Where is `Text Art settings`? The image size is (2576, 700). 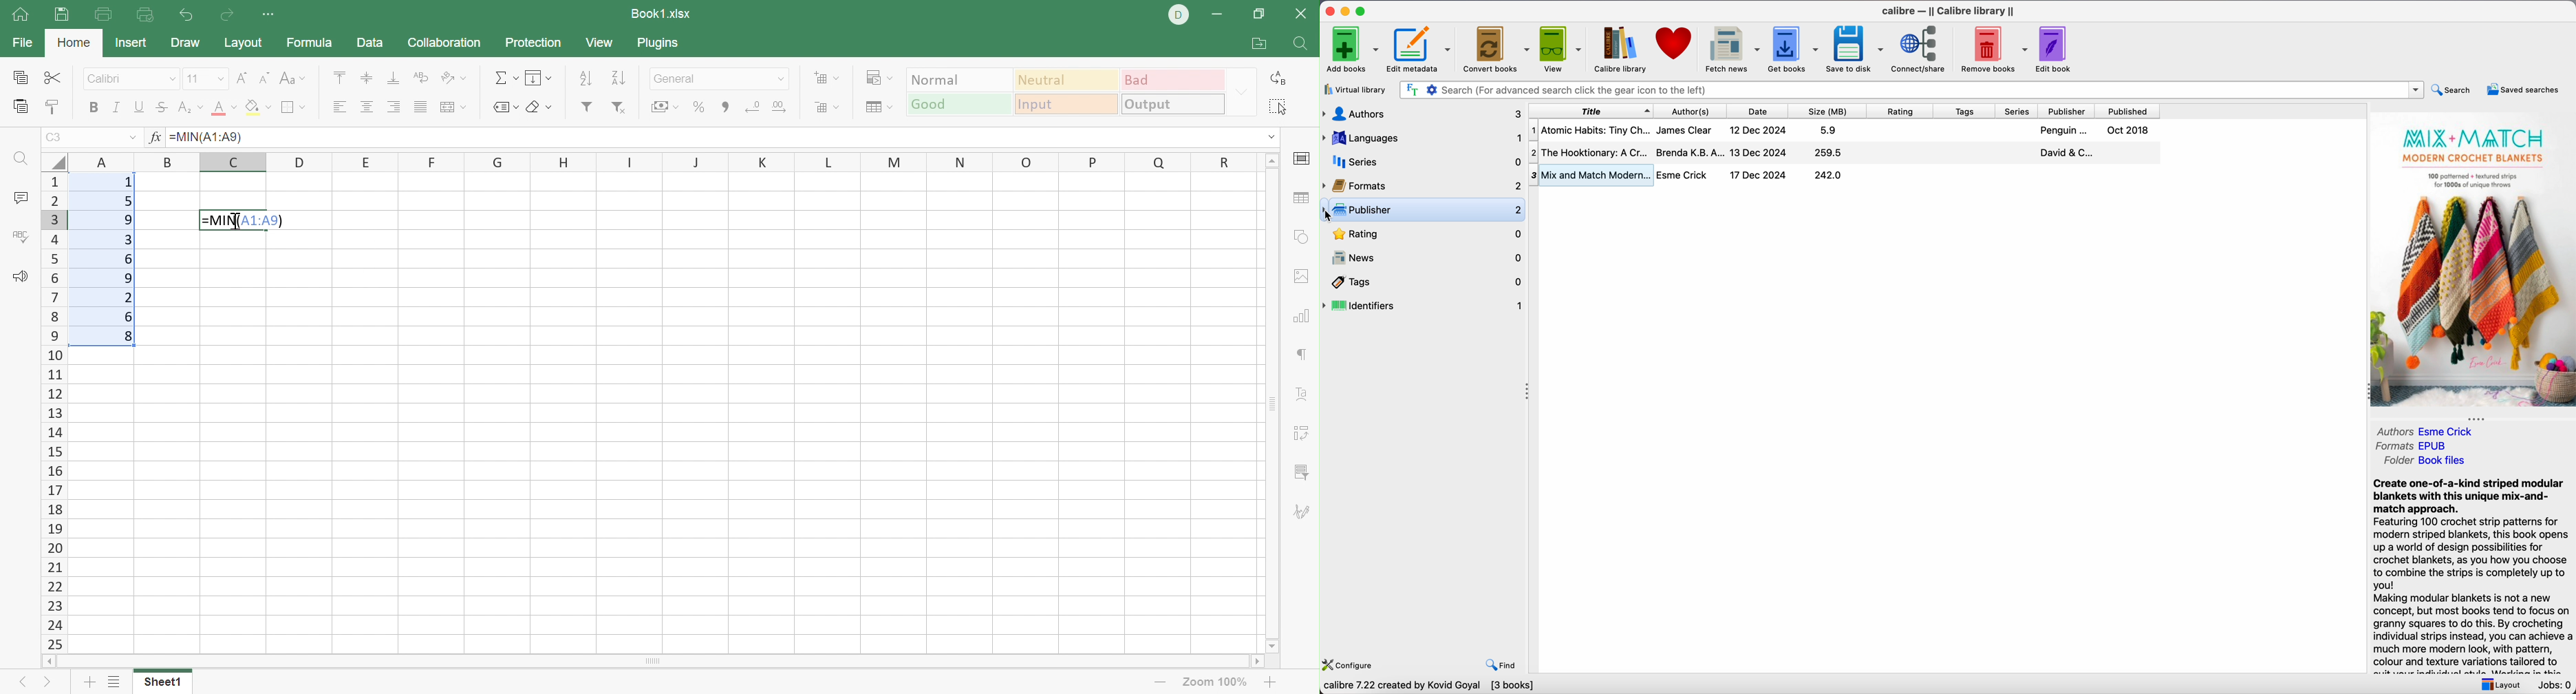 Text Art settings is located at coordinates (1304, 390).